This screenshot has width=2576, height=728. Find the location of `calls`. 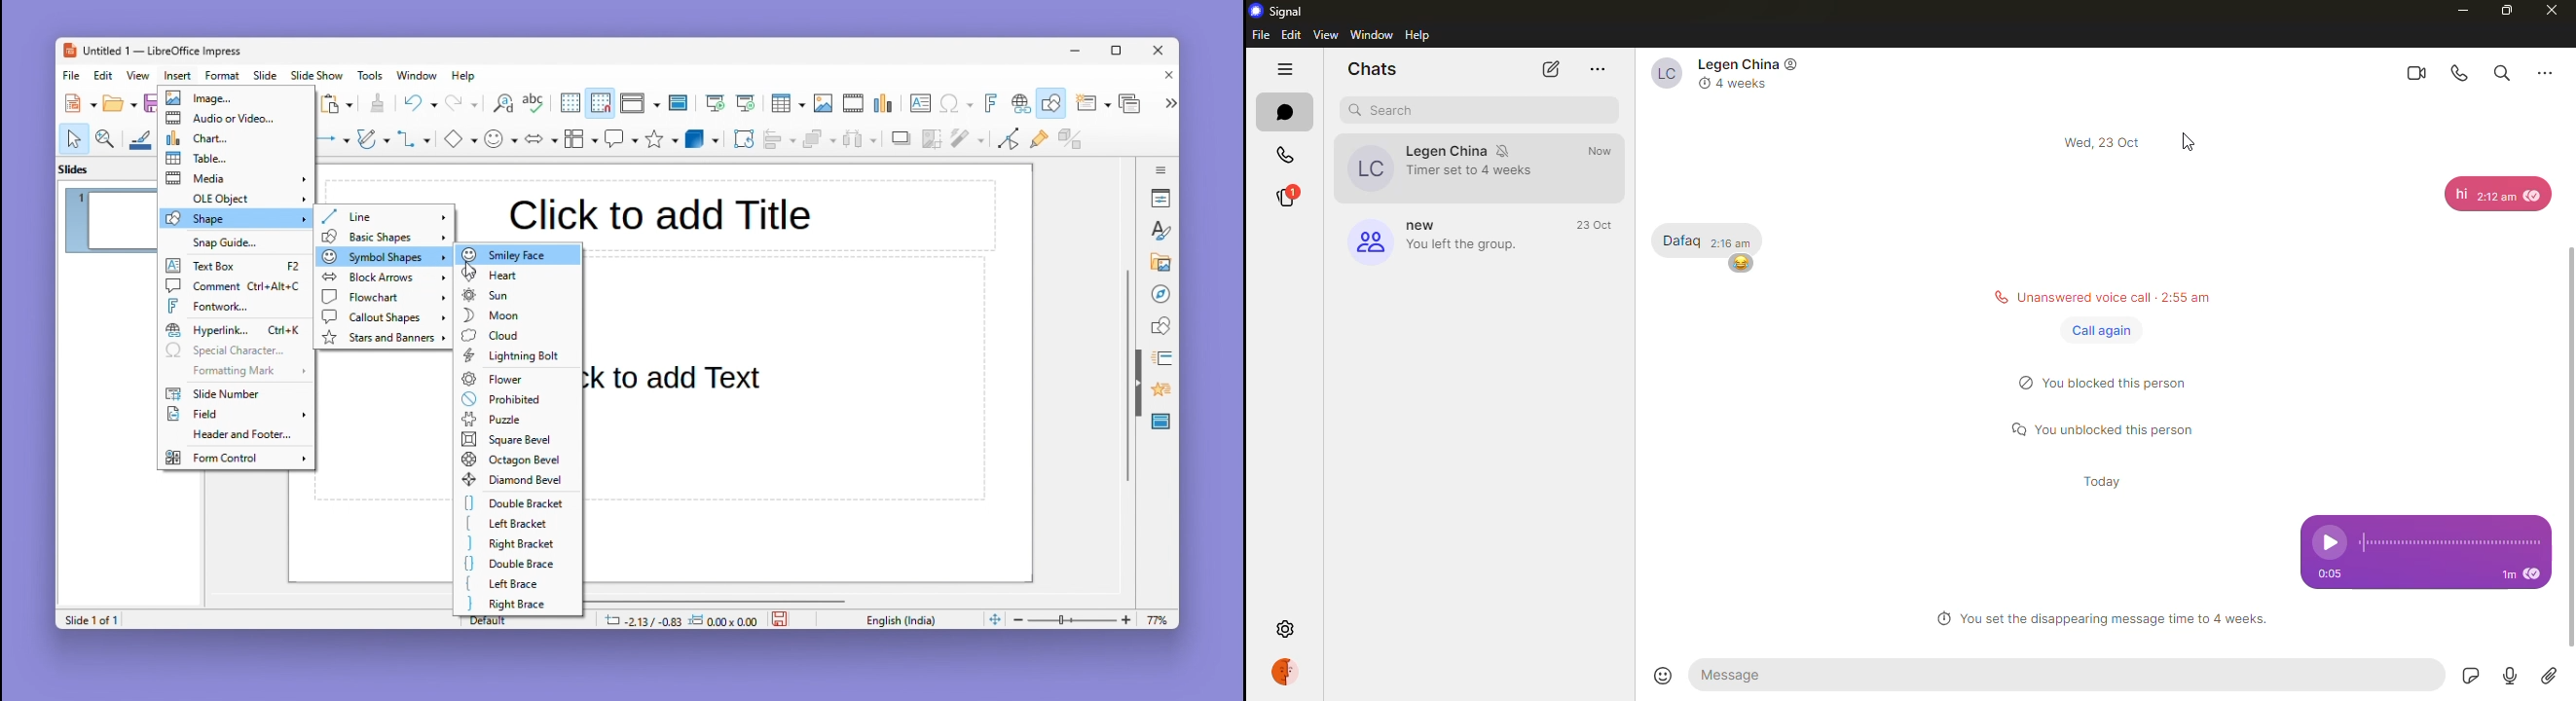

calls is located at coordinates (1288, 150).